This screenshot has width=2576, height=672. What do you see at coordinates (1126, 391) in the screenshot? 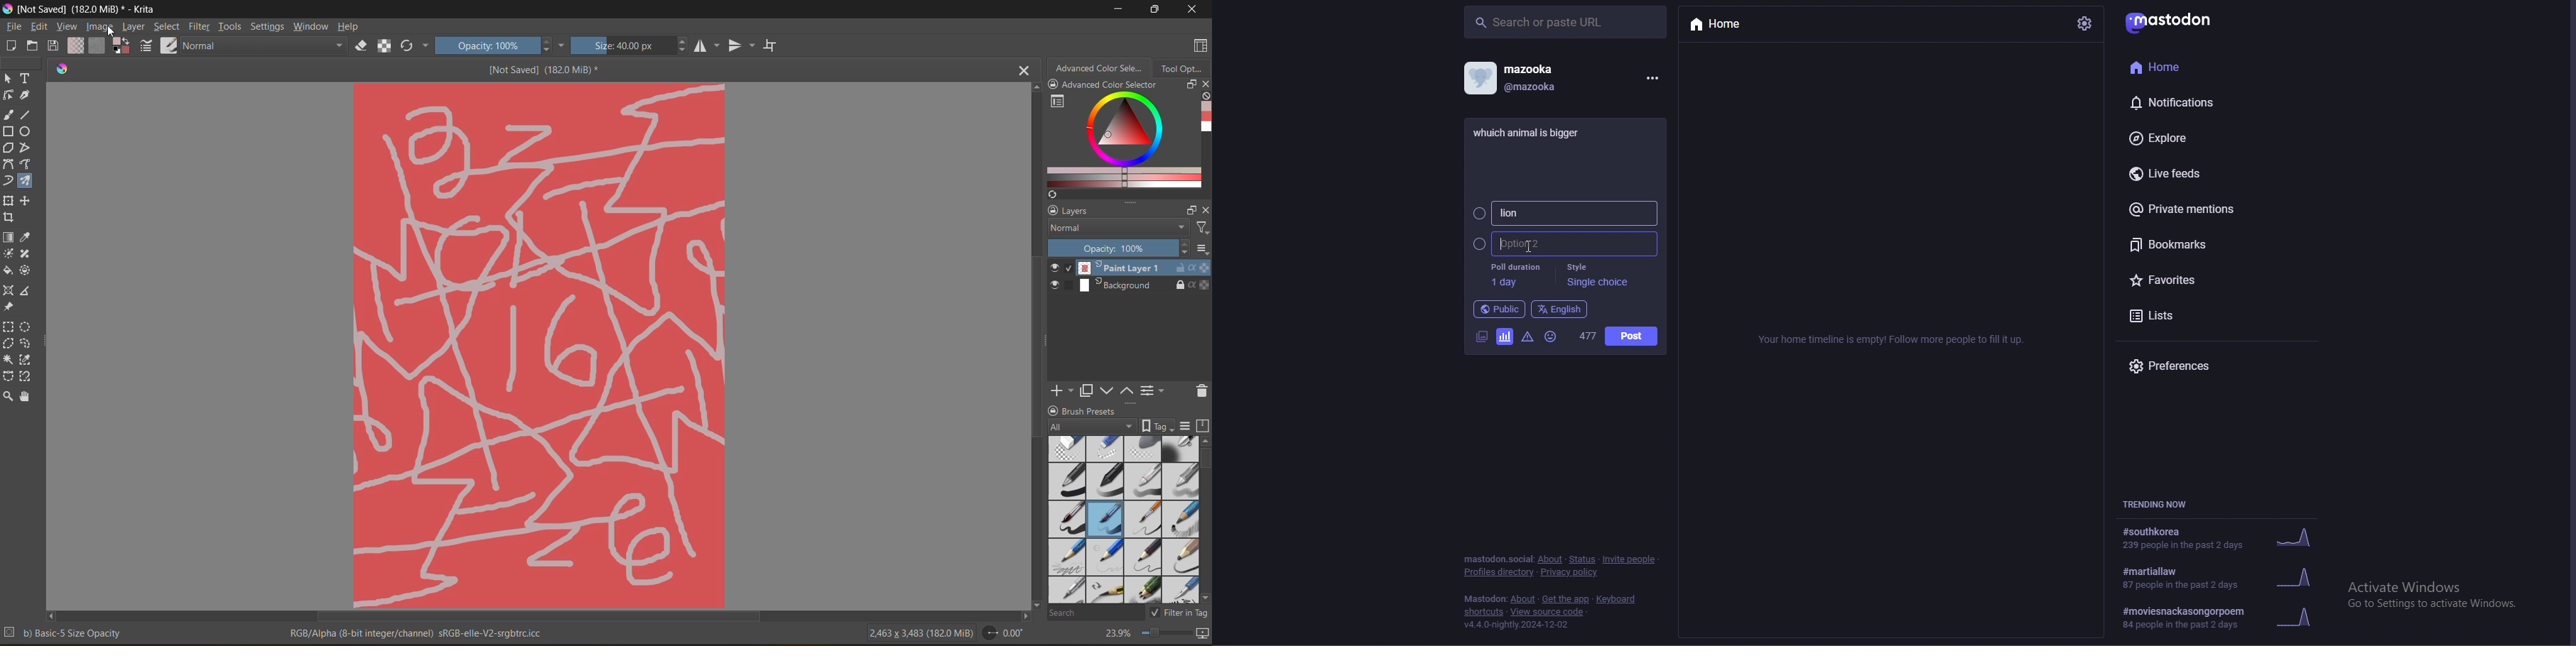
I see `mask up` at bounding box center [1126, 391].